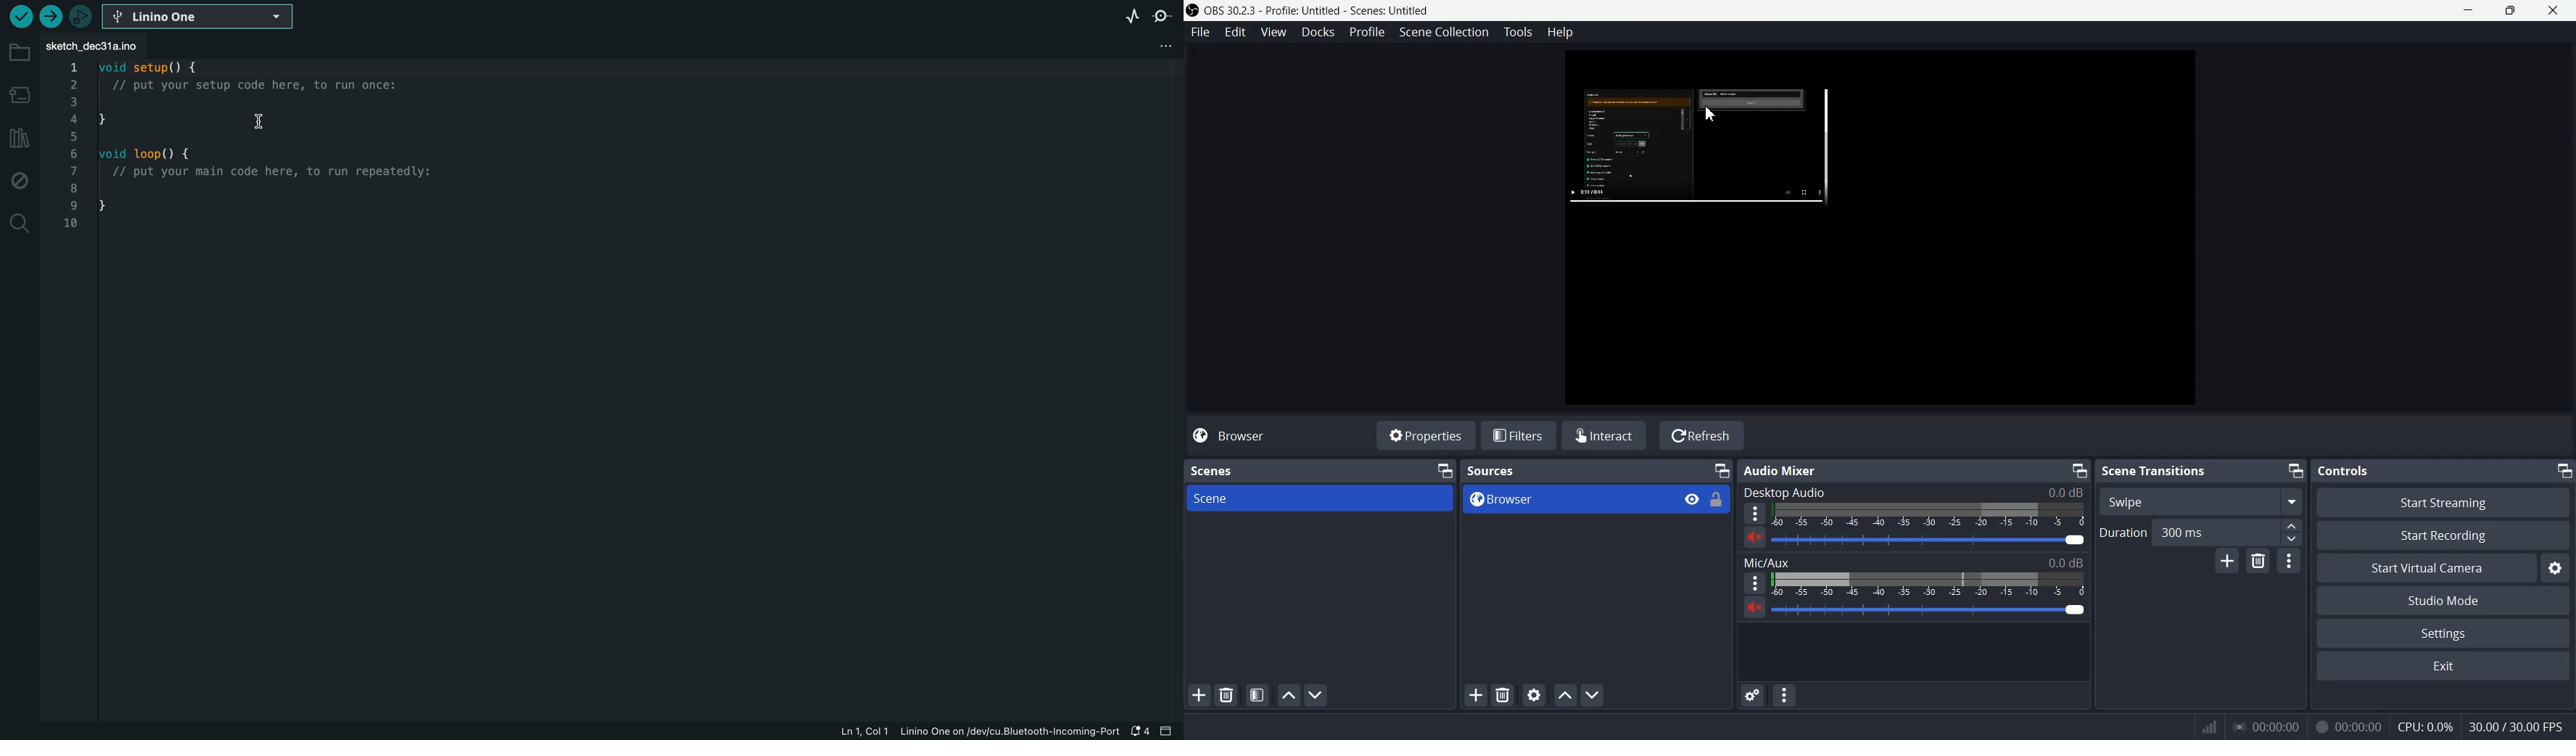 The height and width of the screenshot is (756, 2576). What do you see at coordinates (1933, 584) in the screenshot?
I see `Volume Indicator` at bounding box center [1933, 584].